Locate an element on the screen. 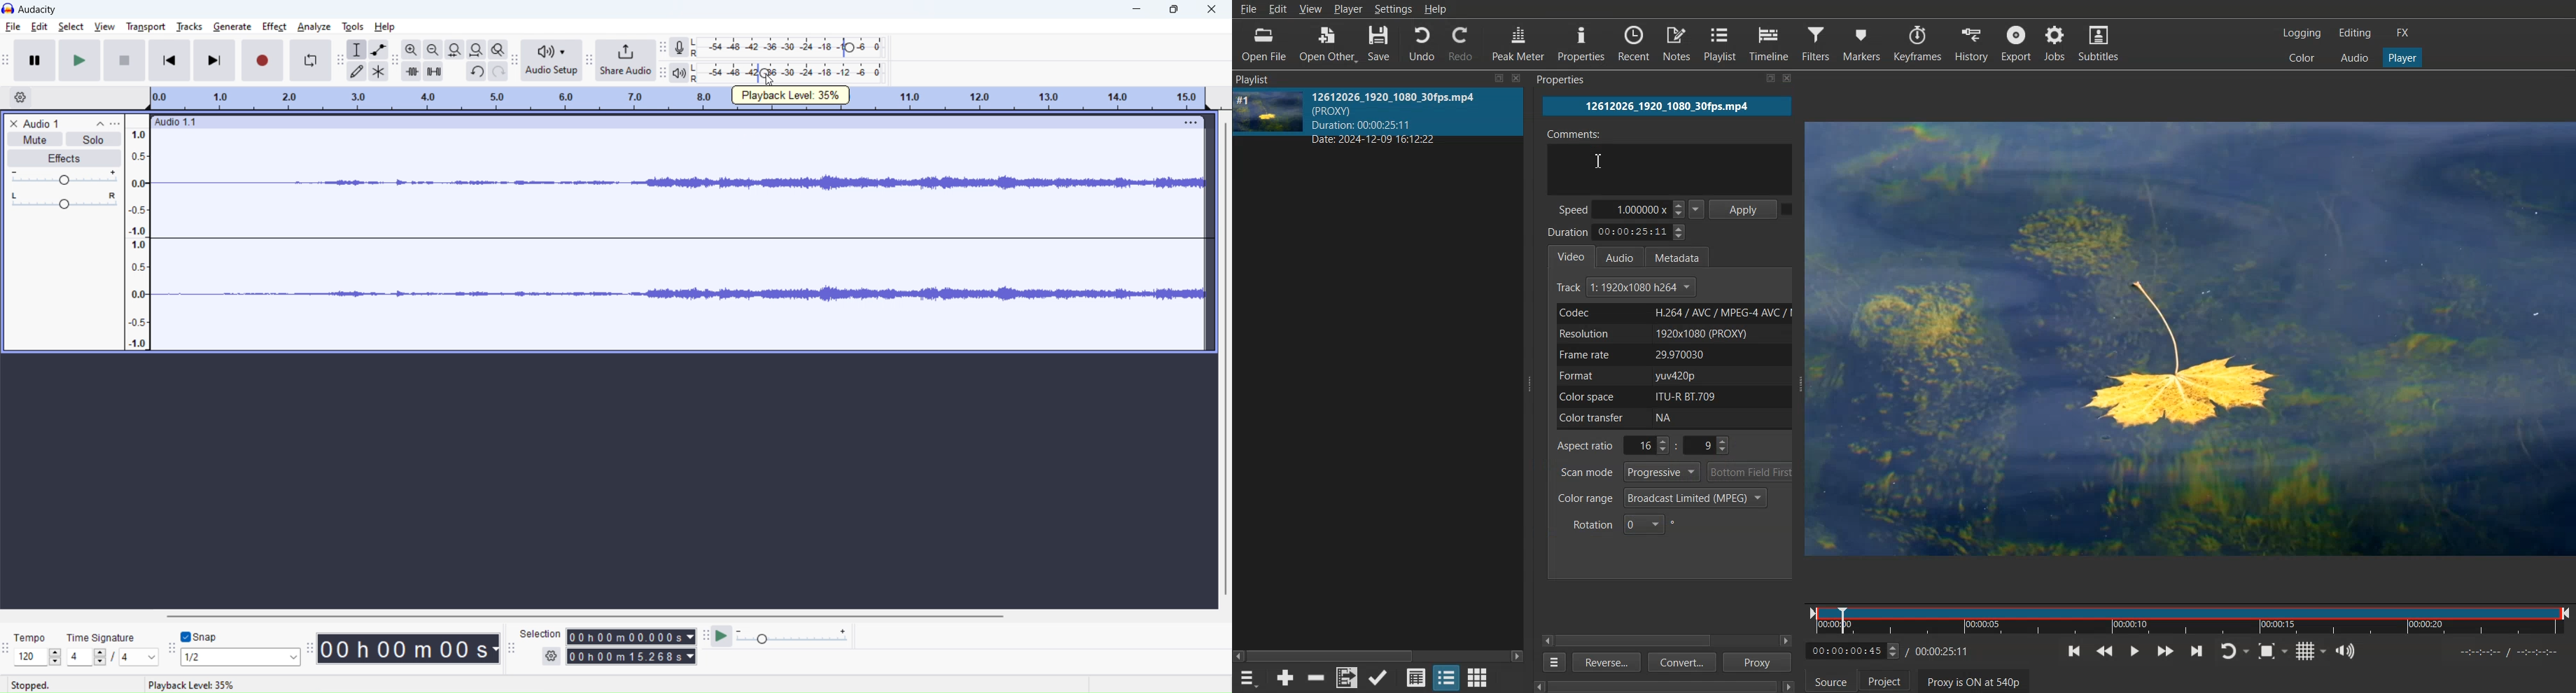  play at speed is located at coordinates (722, 637).